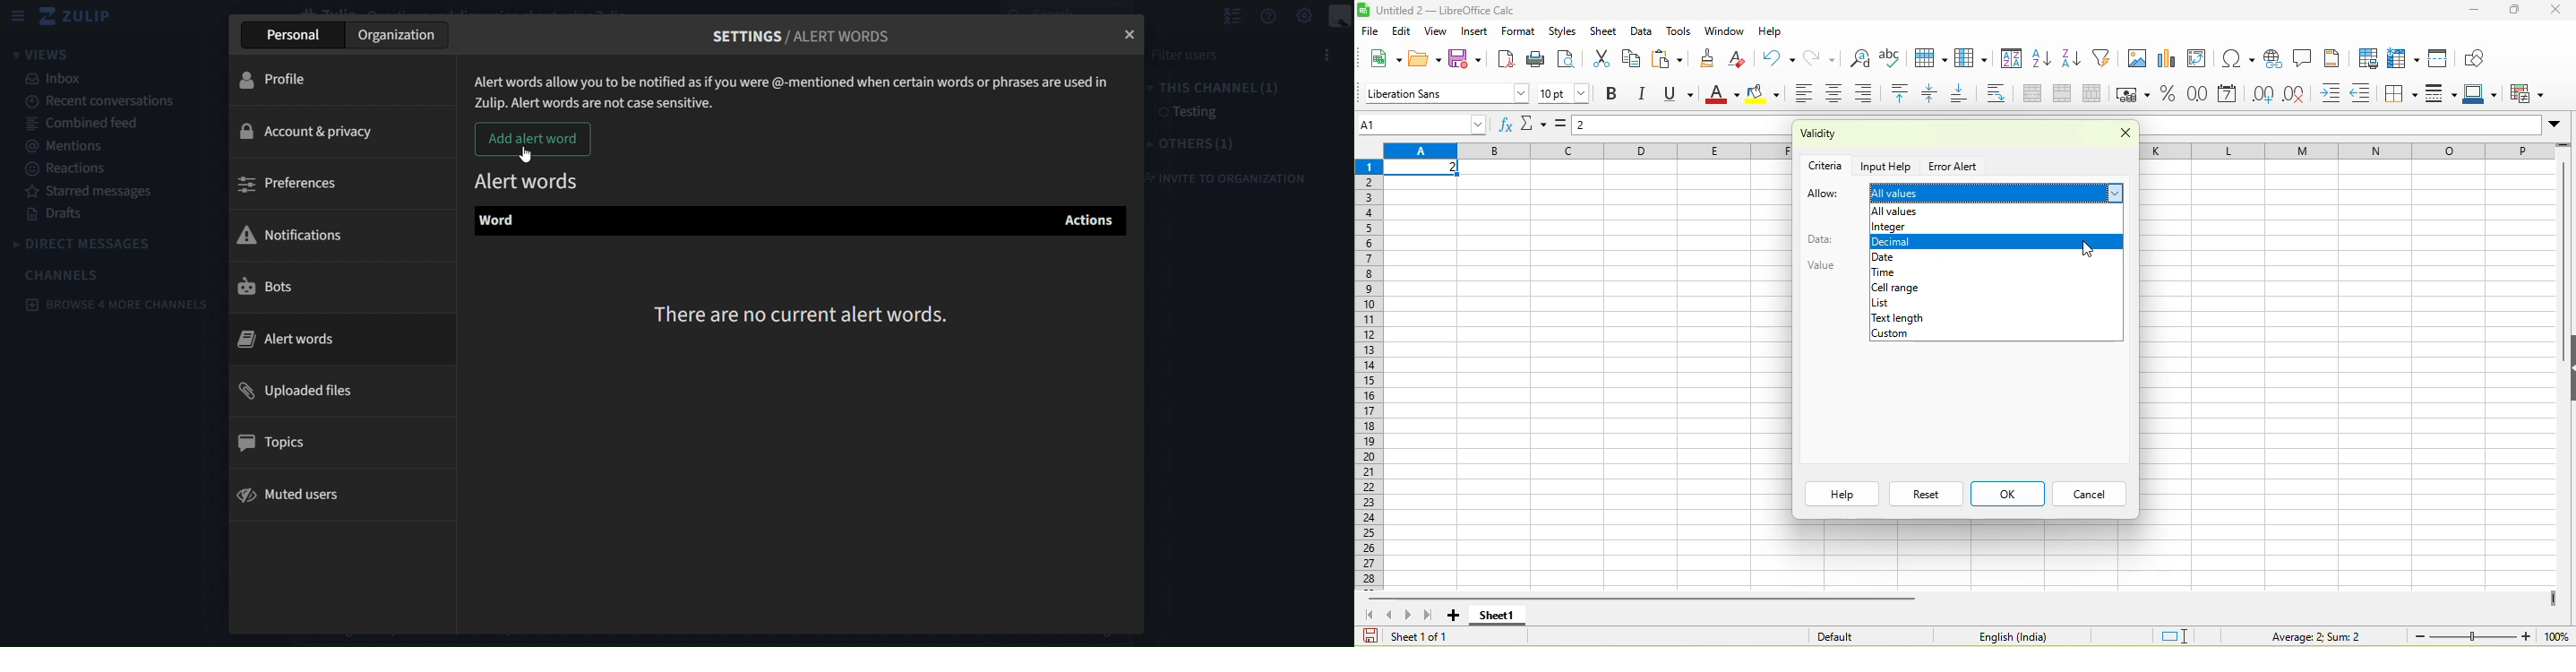 The image size is (2576, 672). Describe the element at coordinates (1457, 10) in the screenshot. I see `untiteld2- libreoffice calc` at that location.